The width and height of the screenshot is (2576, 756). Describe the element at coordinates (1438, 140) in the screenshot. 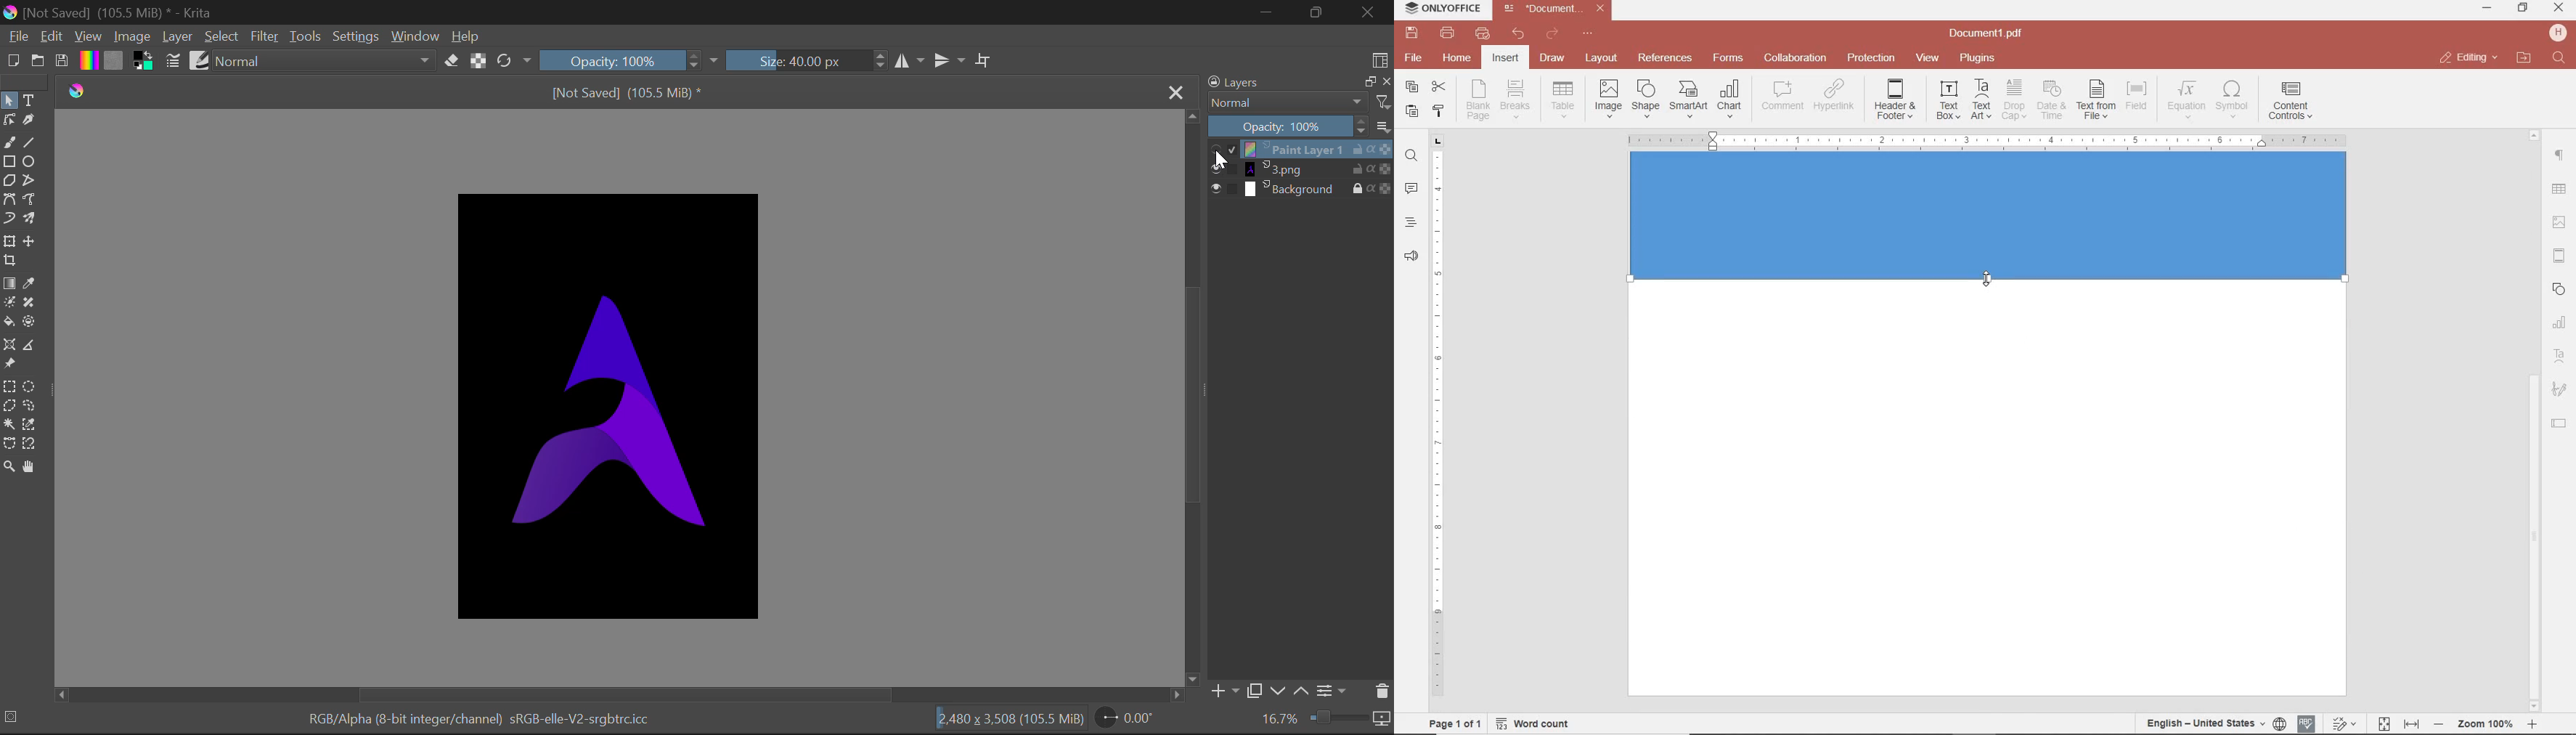

I see `tab stop` at that location.